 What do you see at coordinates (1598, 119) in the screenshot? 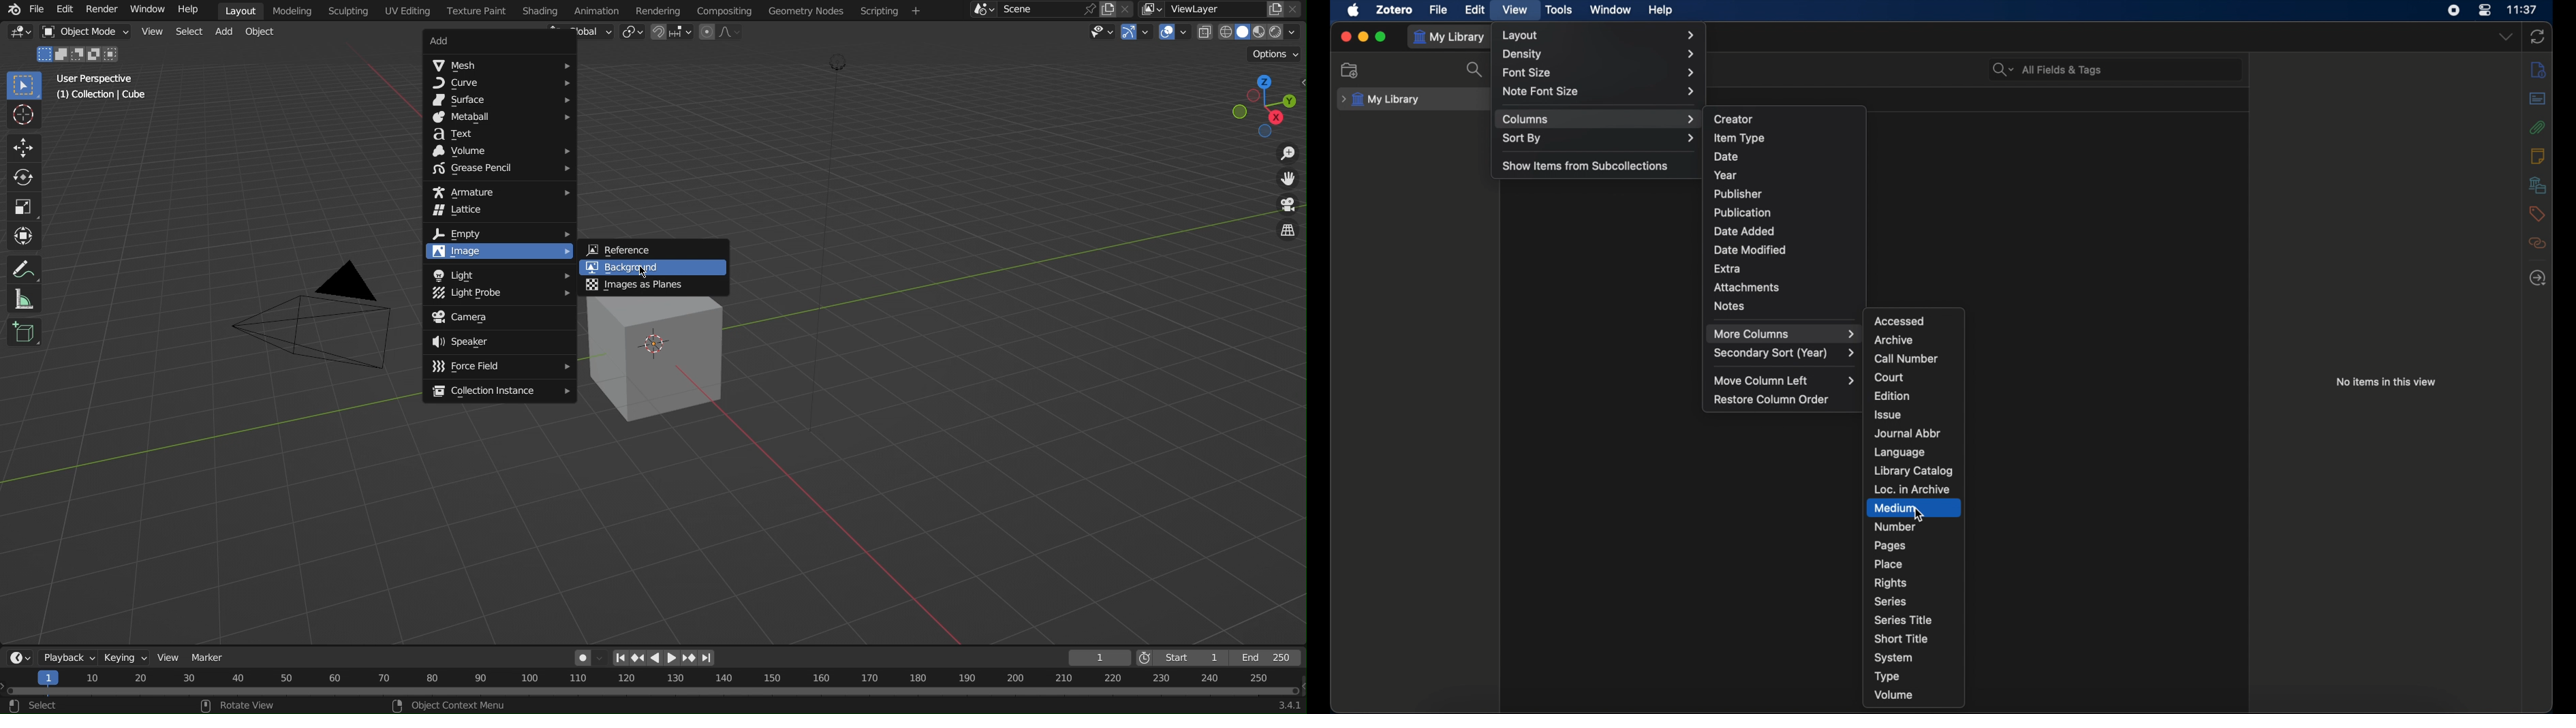
I see `columns` at bounding box center [1598, 119].